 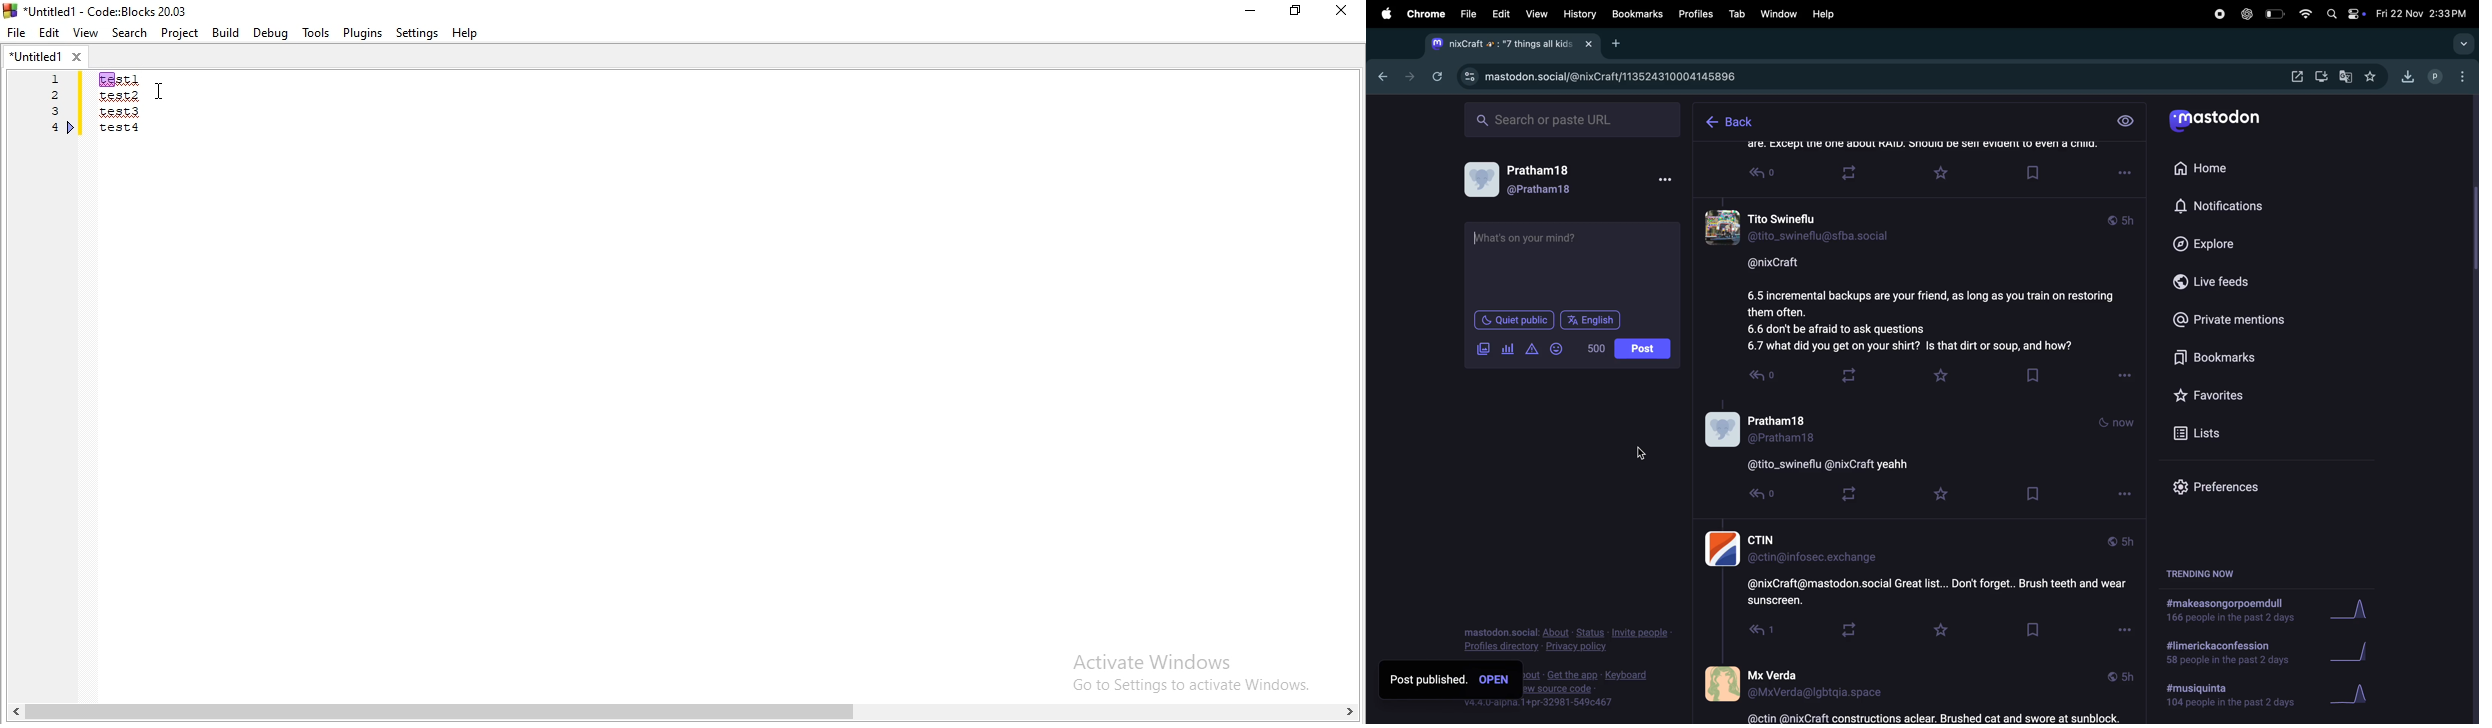 I want to click on Debug , so click(x=269, y=31).